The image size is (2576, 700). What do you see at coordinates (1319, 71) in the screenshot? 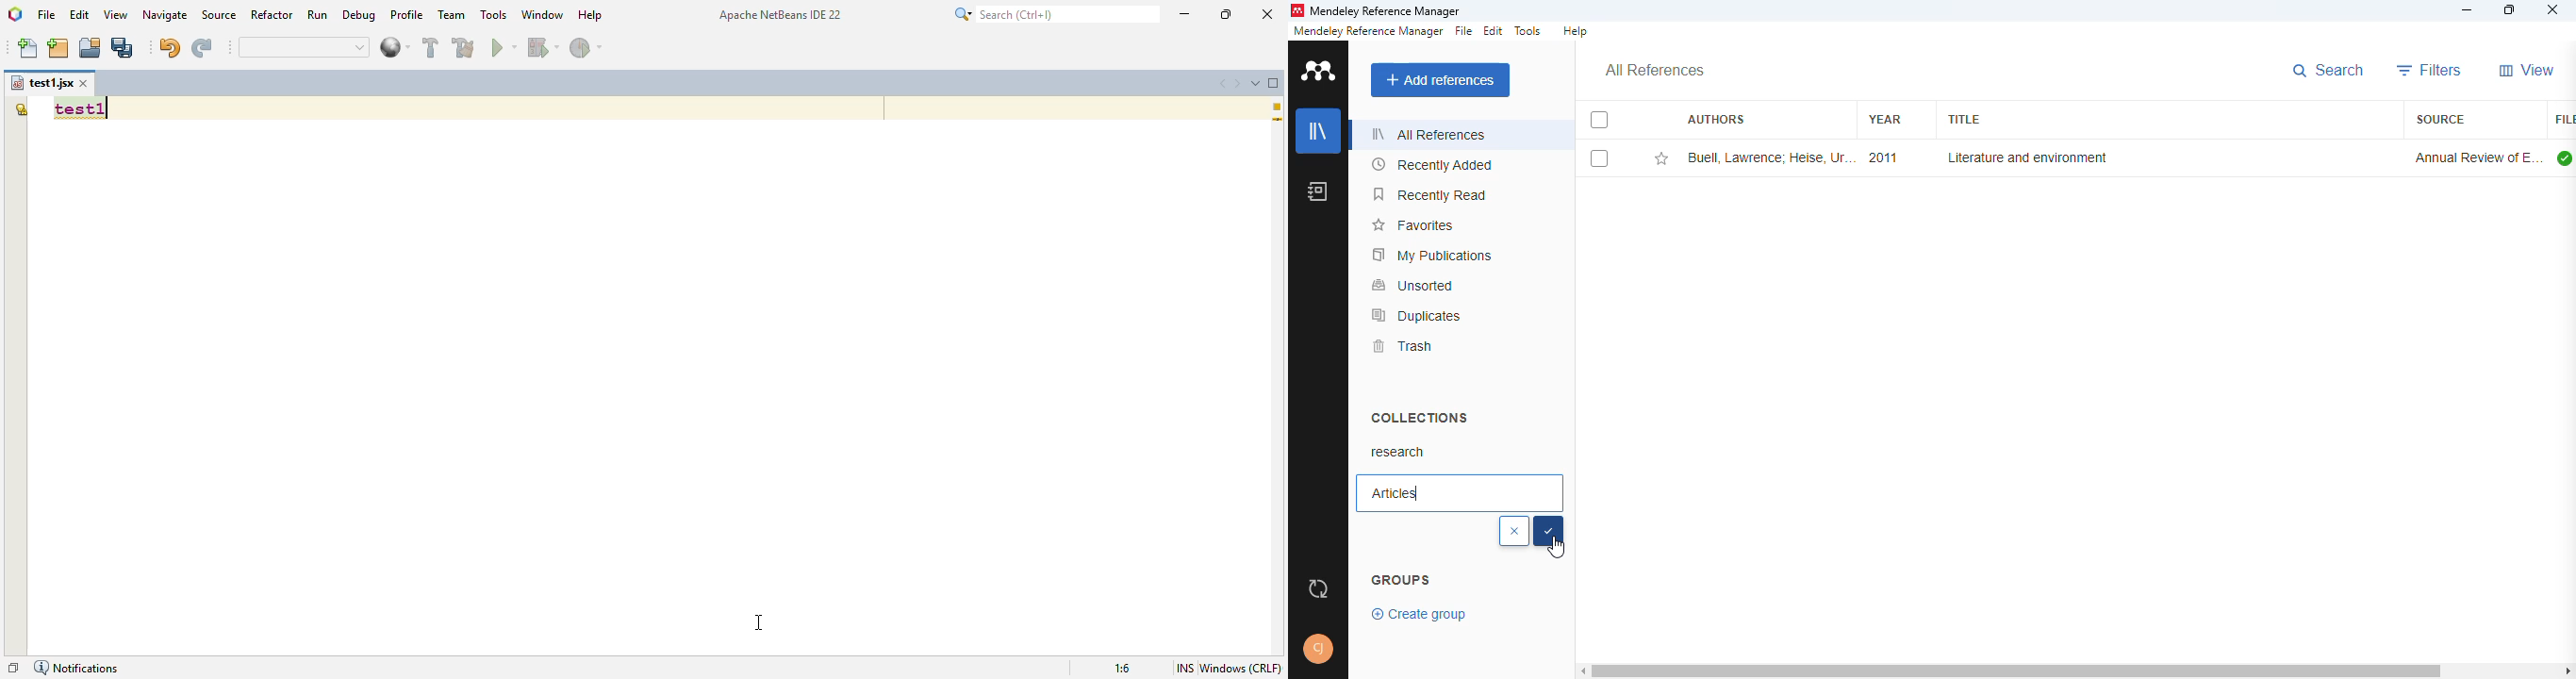
I see `logo` at bounding box center [1319, 71].